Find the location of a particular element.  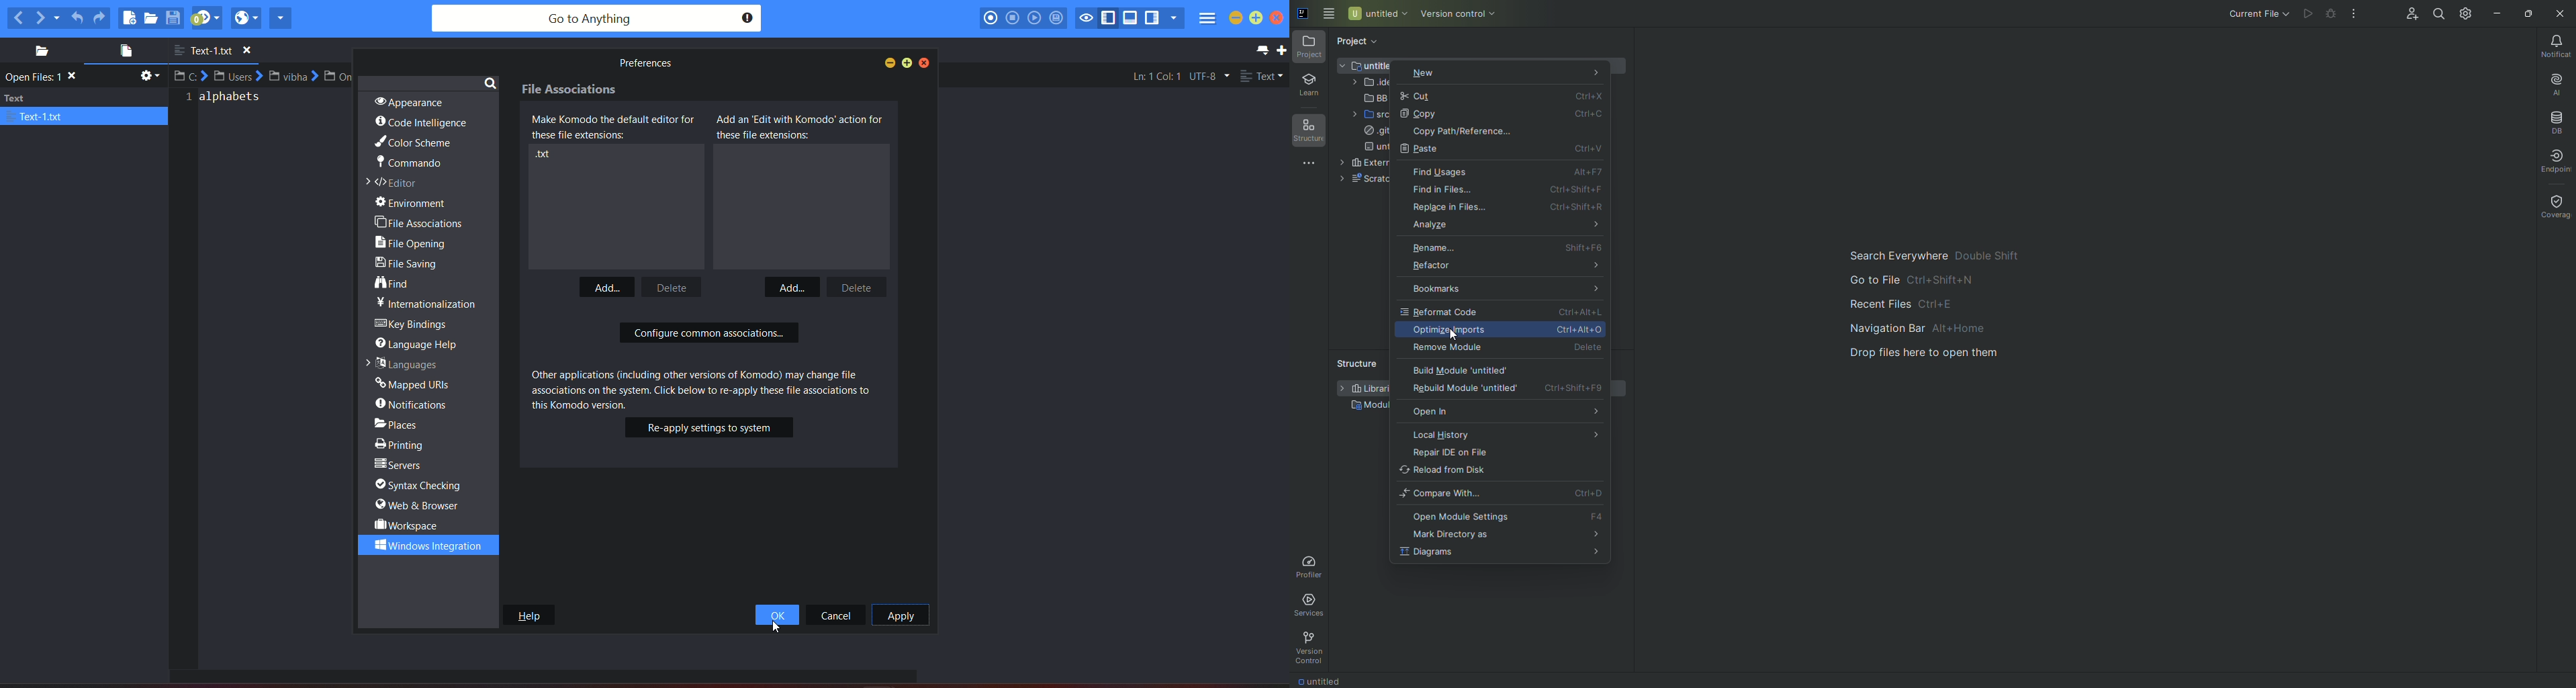

redo is located at coordinates (100, 17).